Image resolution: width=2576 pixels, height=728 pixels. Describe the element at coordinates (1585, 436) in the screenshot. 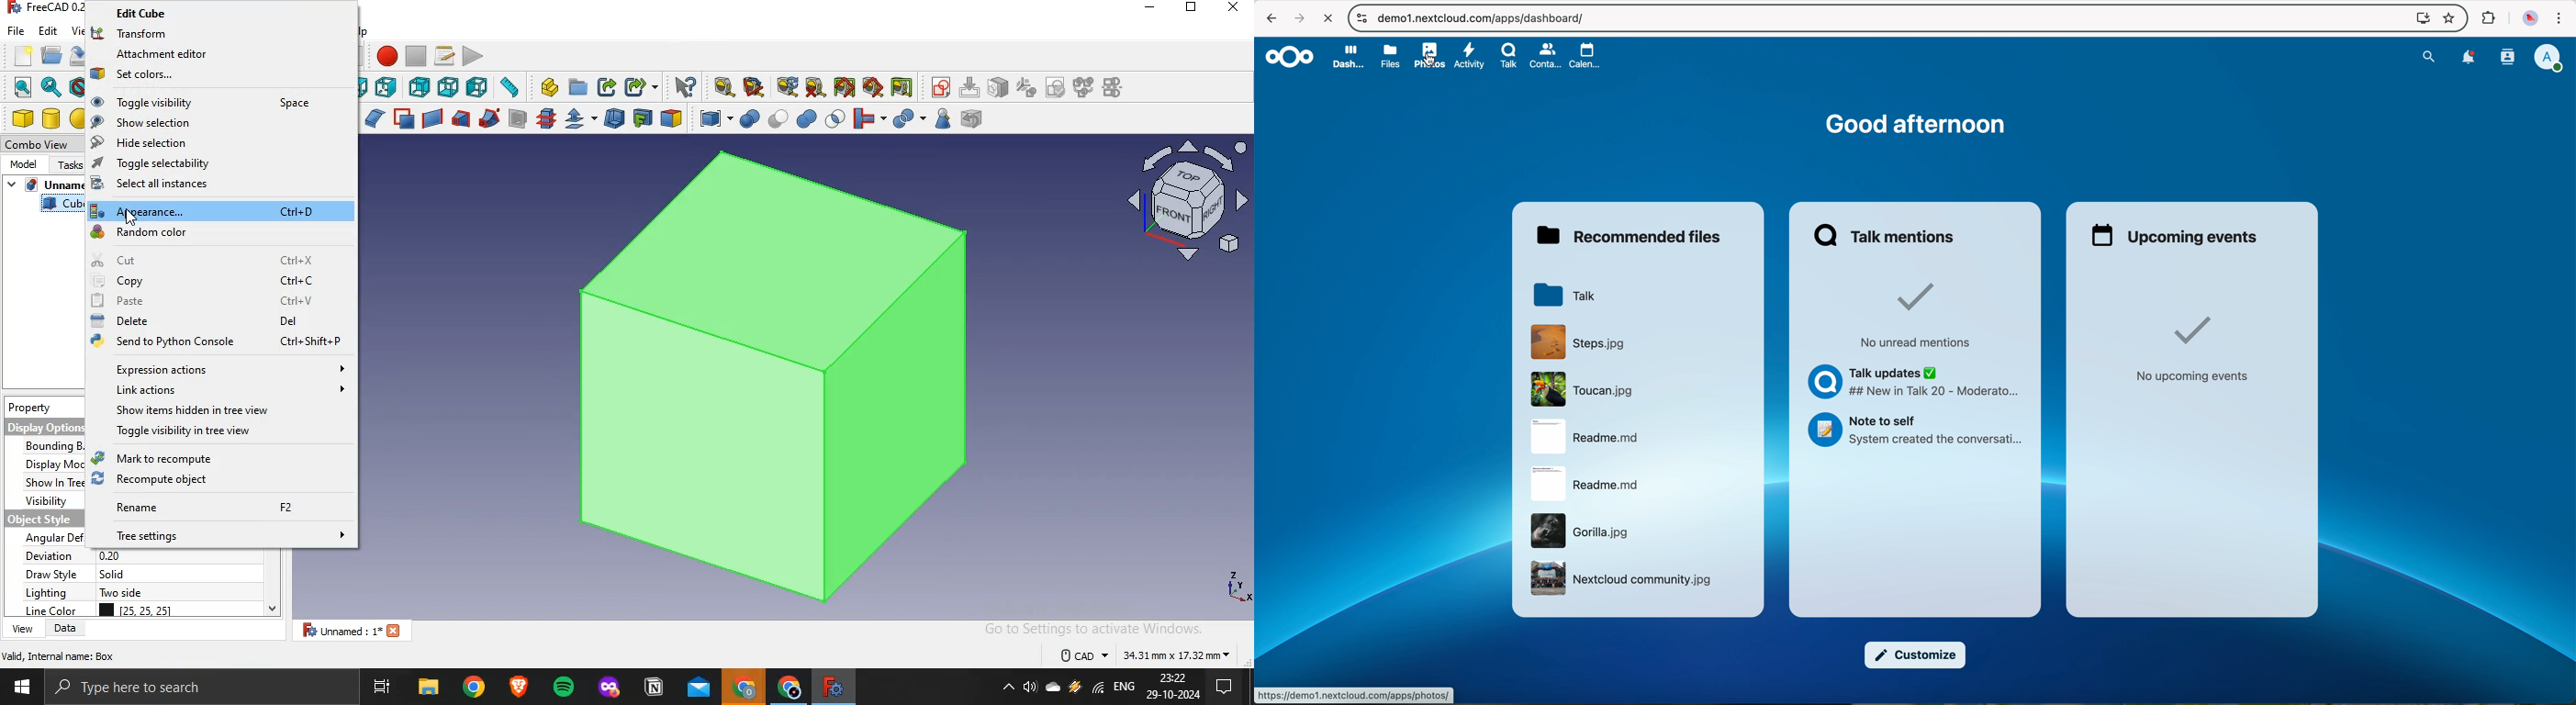

I see `readme file` at that location.